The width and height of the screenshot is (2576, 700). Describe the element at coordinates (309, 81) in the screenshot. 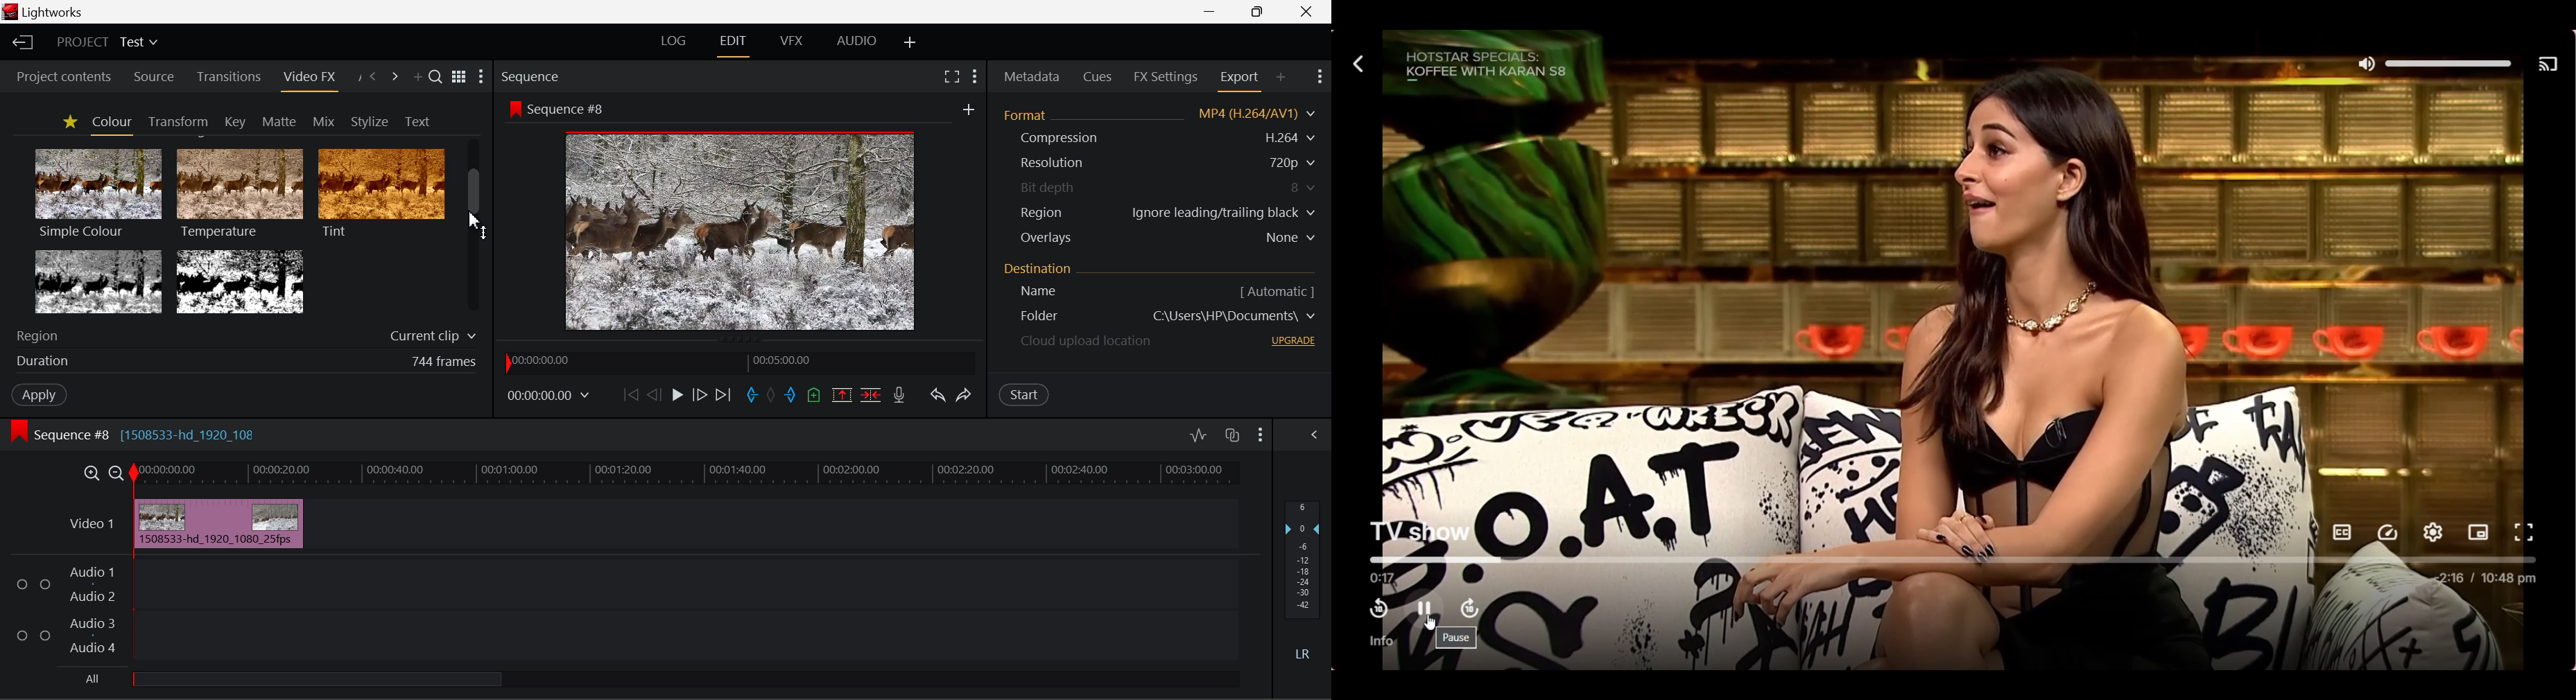

I see `Video FX` at that location.